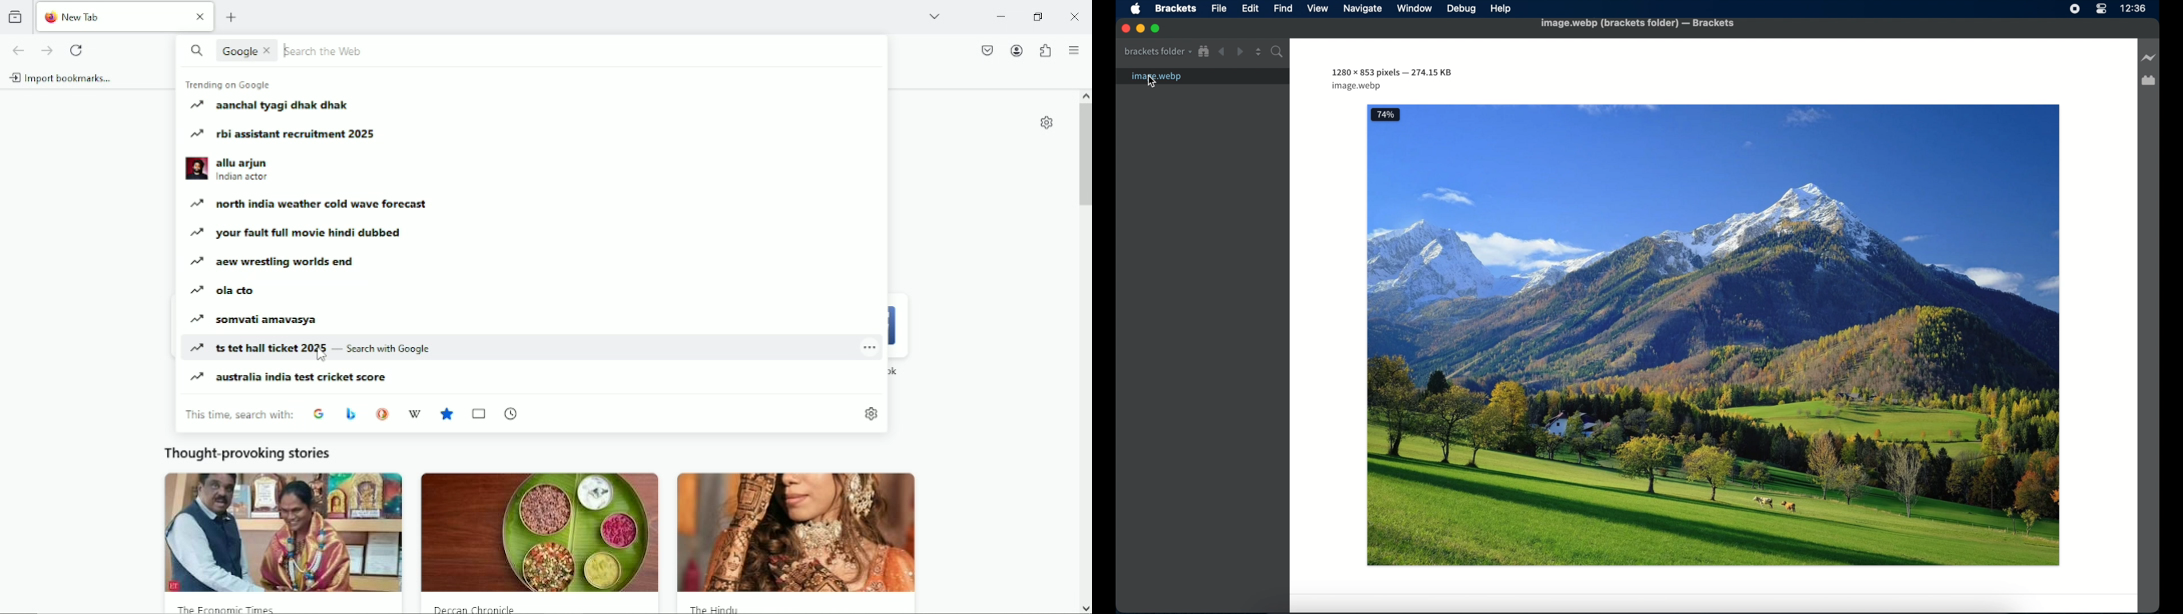 Image resolution: width=2184 pixels, height=616 pixels. I want to click on show in file tree, so click(1204, 52).